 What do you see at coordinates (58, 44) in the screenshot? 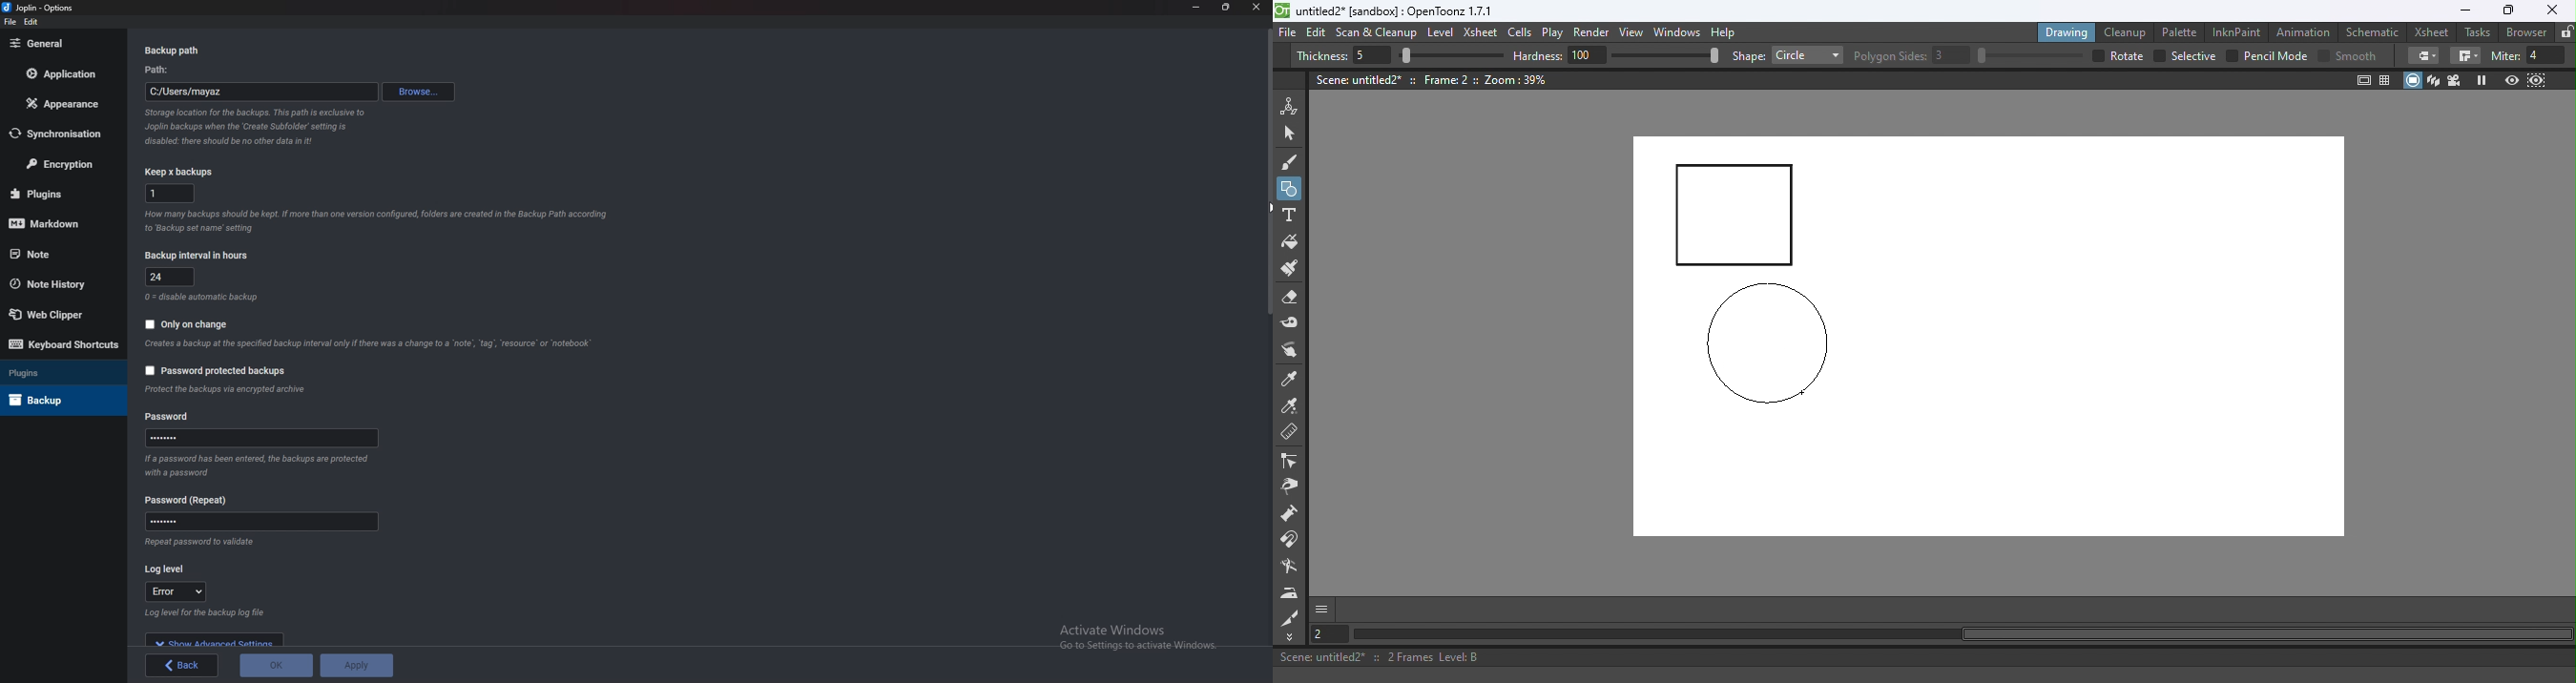
I see `General` at bounding box center [58, 44].